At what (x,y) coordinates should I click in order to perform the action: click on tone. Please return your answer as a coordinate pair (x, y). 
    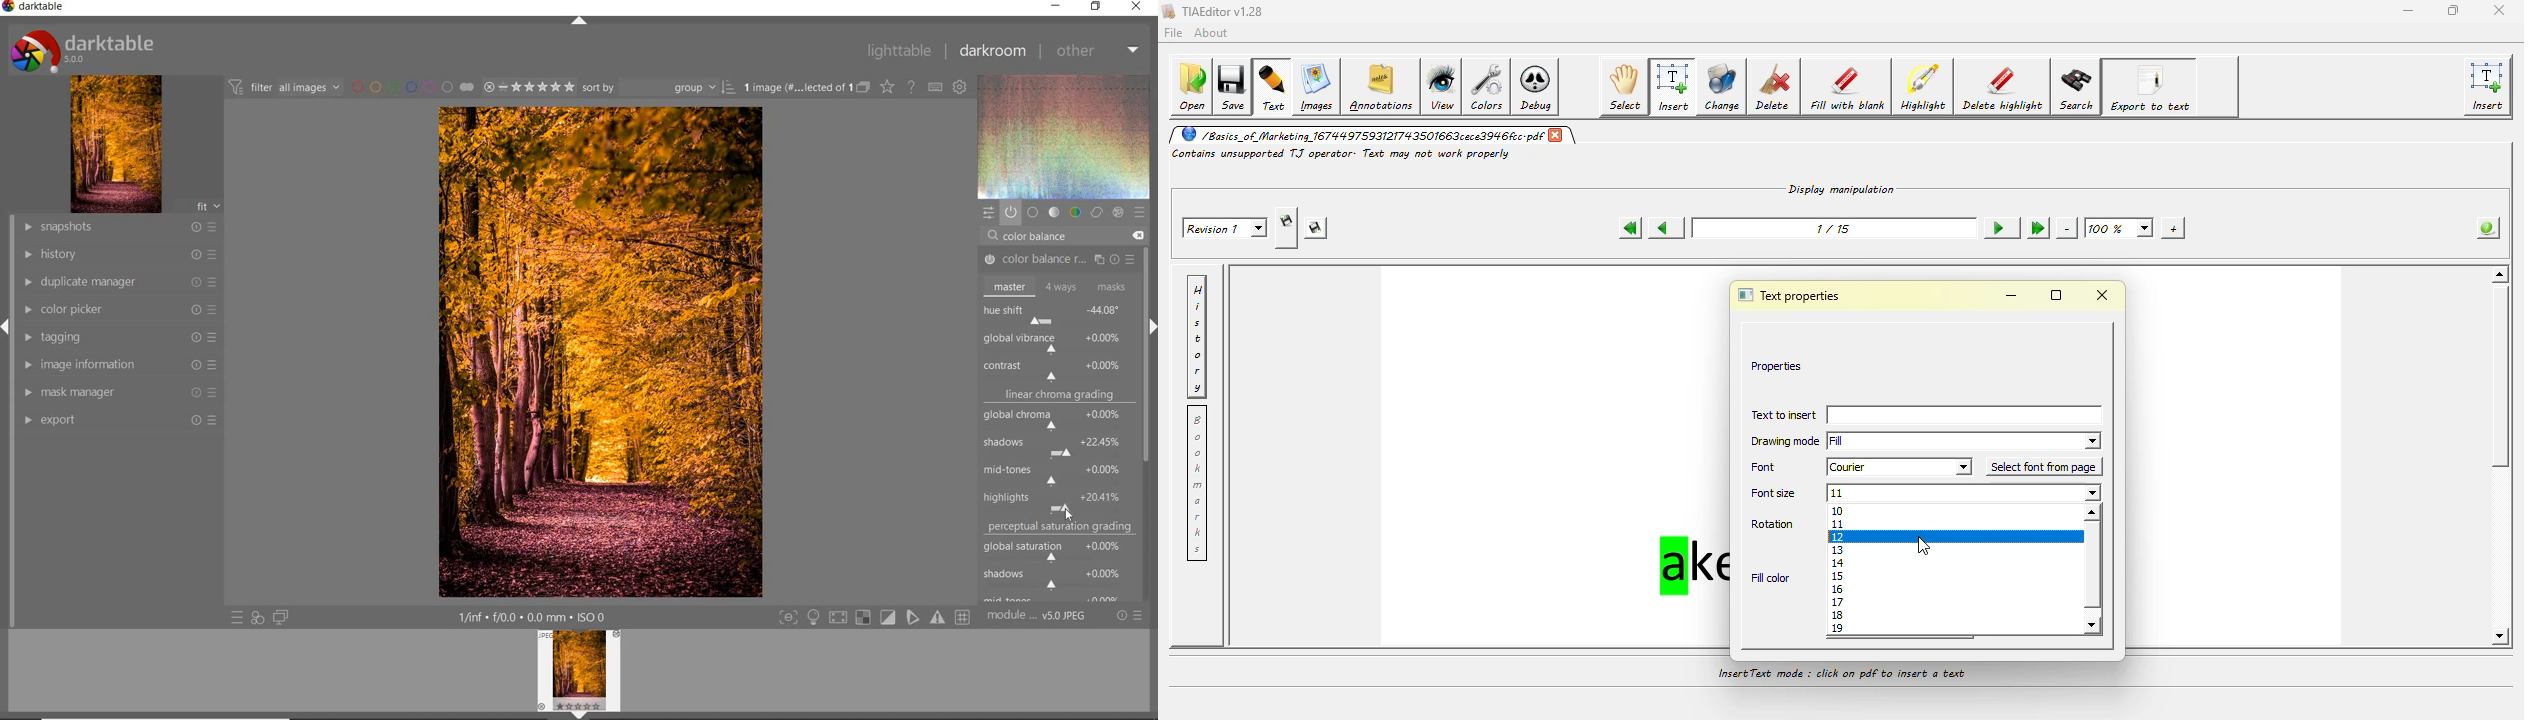
    Looking at the image, I should click on (1054, 213).